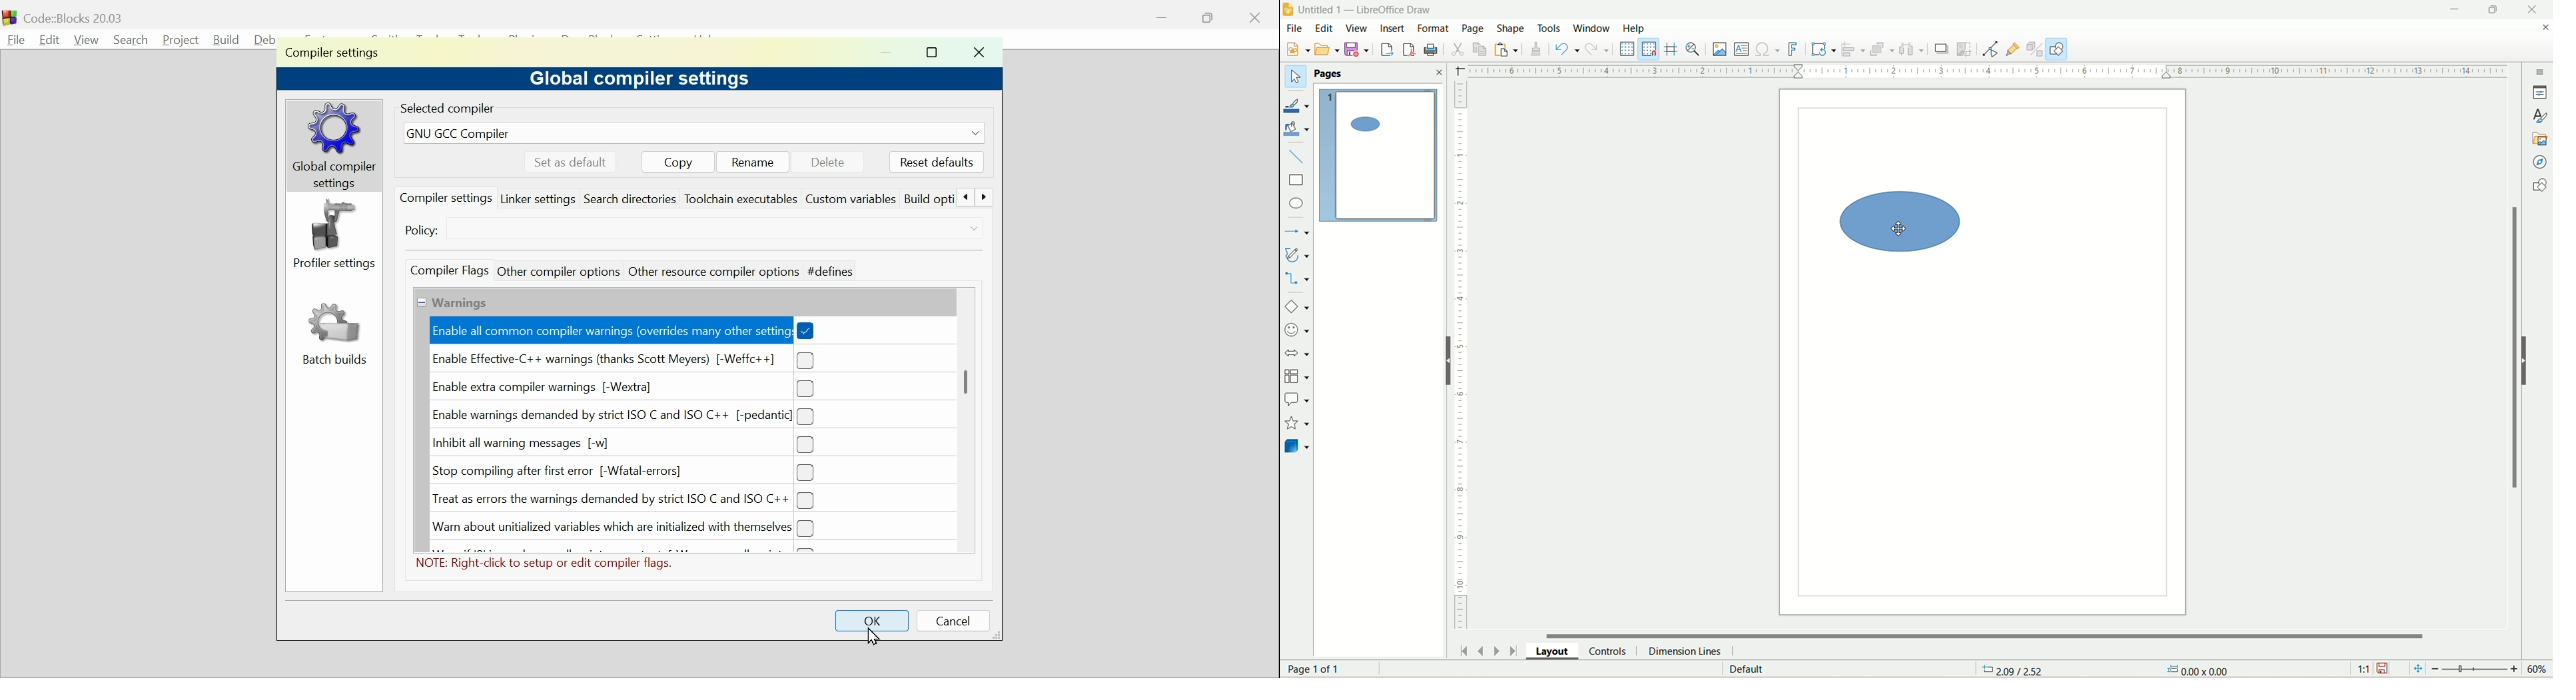 The width and height of the screenshot is (2576, 700). I want to click on minimise, so click(1162, 17).